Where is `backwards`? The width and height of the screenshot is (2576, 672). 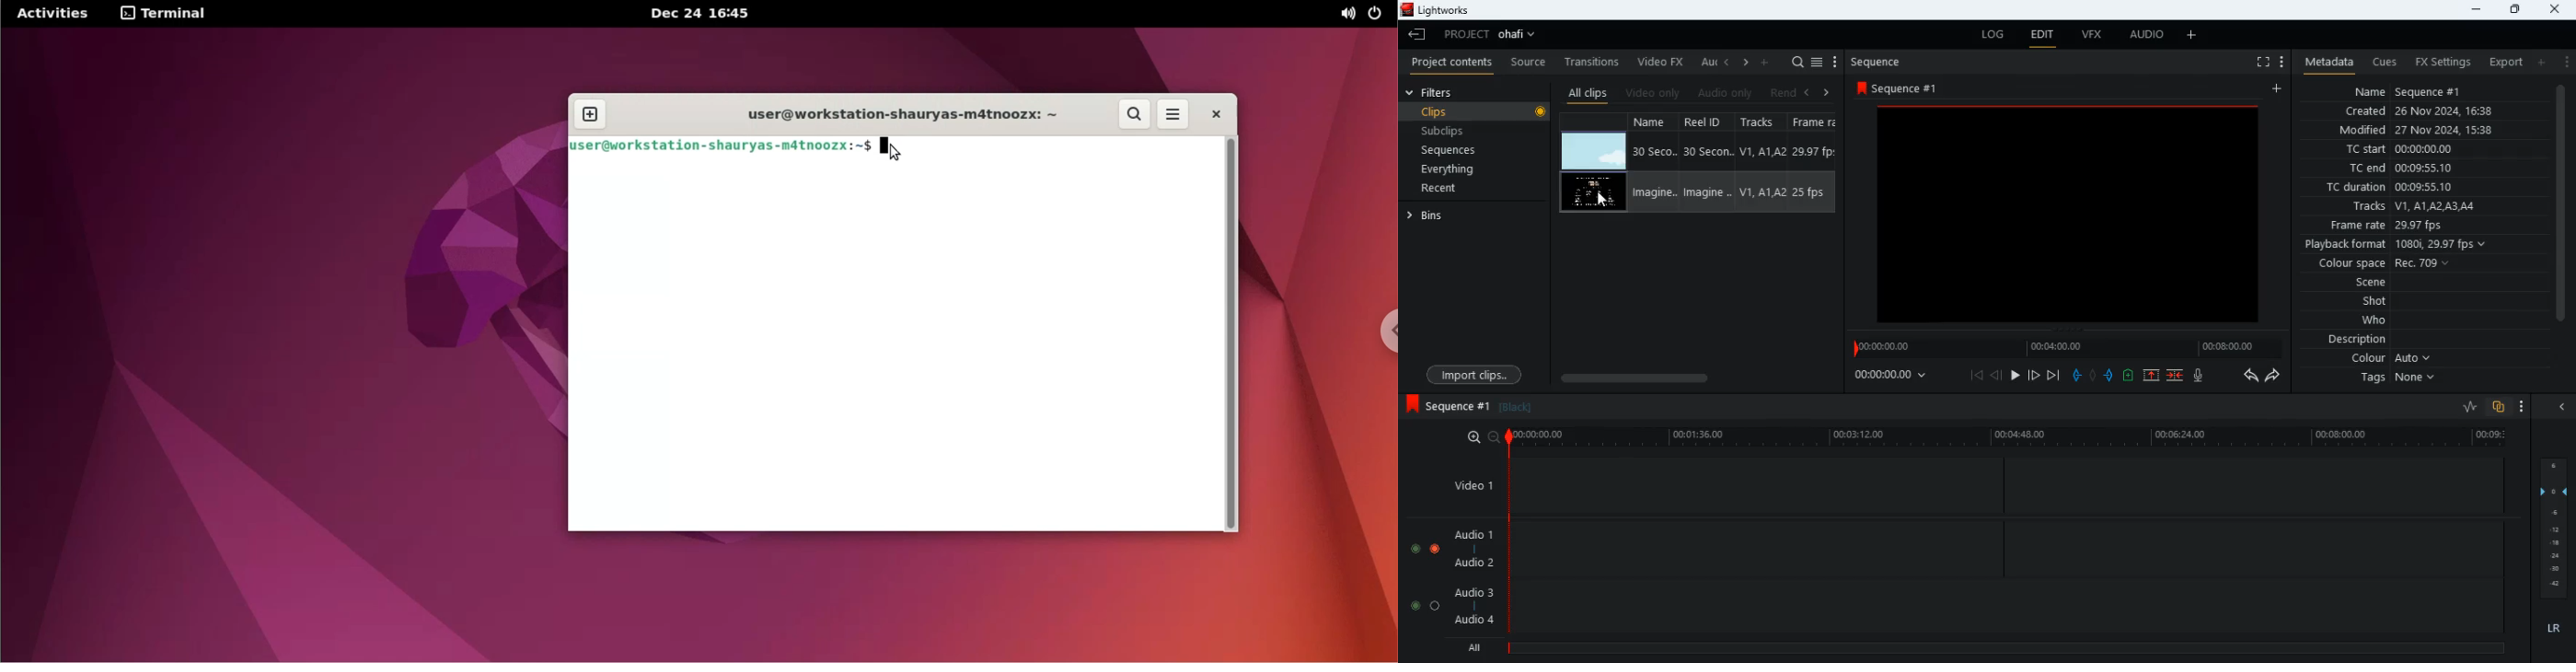
backwards is located at coordinates (2249, 376).